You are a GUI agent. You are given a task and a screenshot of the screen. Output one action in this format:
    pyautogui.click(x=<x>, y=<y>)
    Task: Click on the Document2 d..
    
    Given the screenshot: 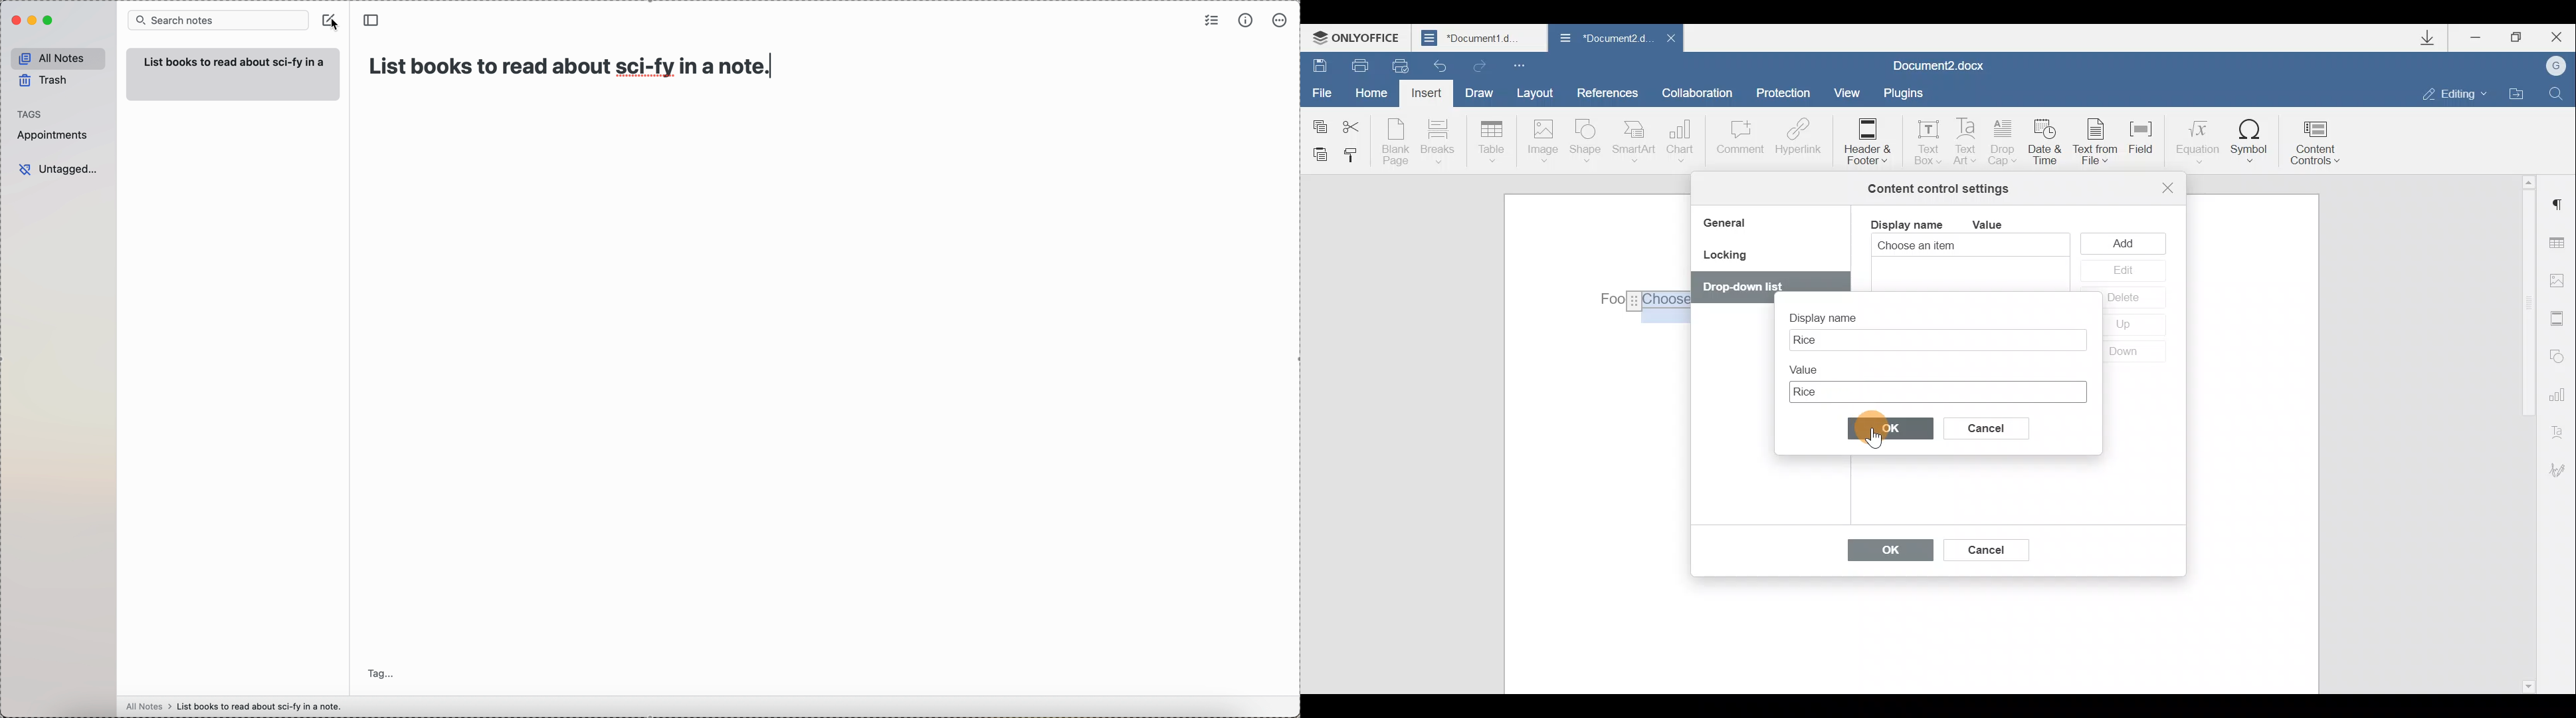 What is the action you would take?
    pyautogui.click(x=1605, y=41)
    